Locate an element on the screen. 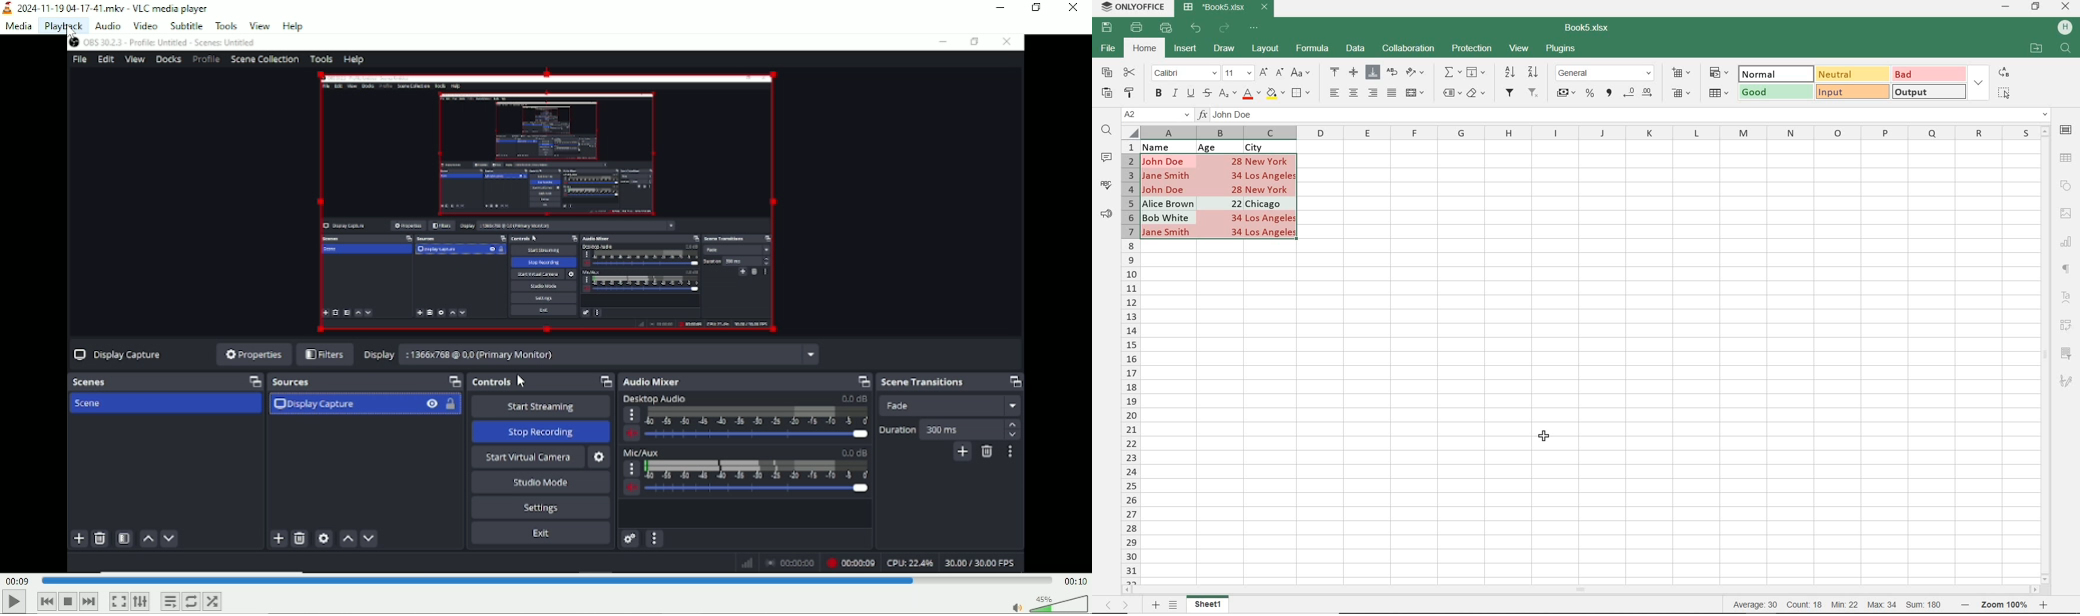  INSERT CELLS is located at coordinates (1684, 72).